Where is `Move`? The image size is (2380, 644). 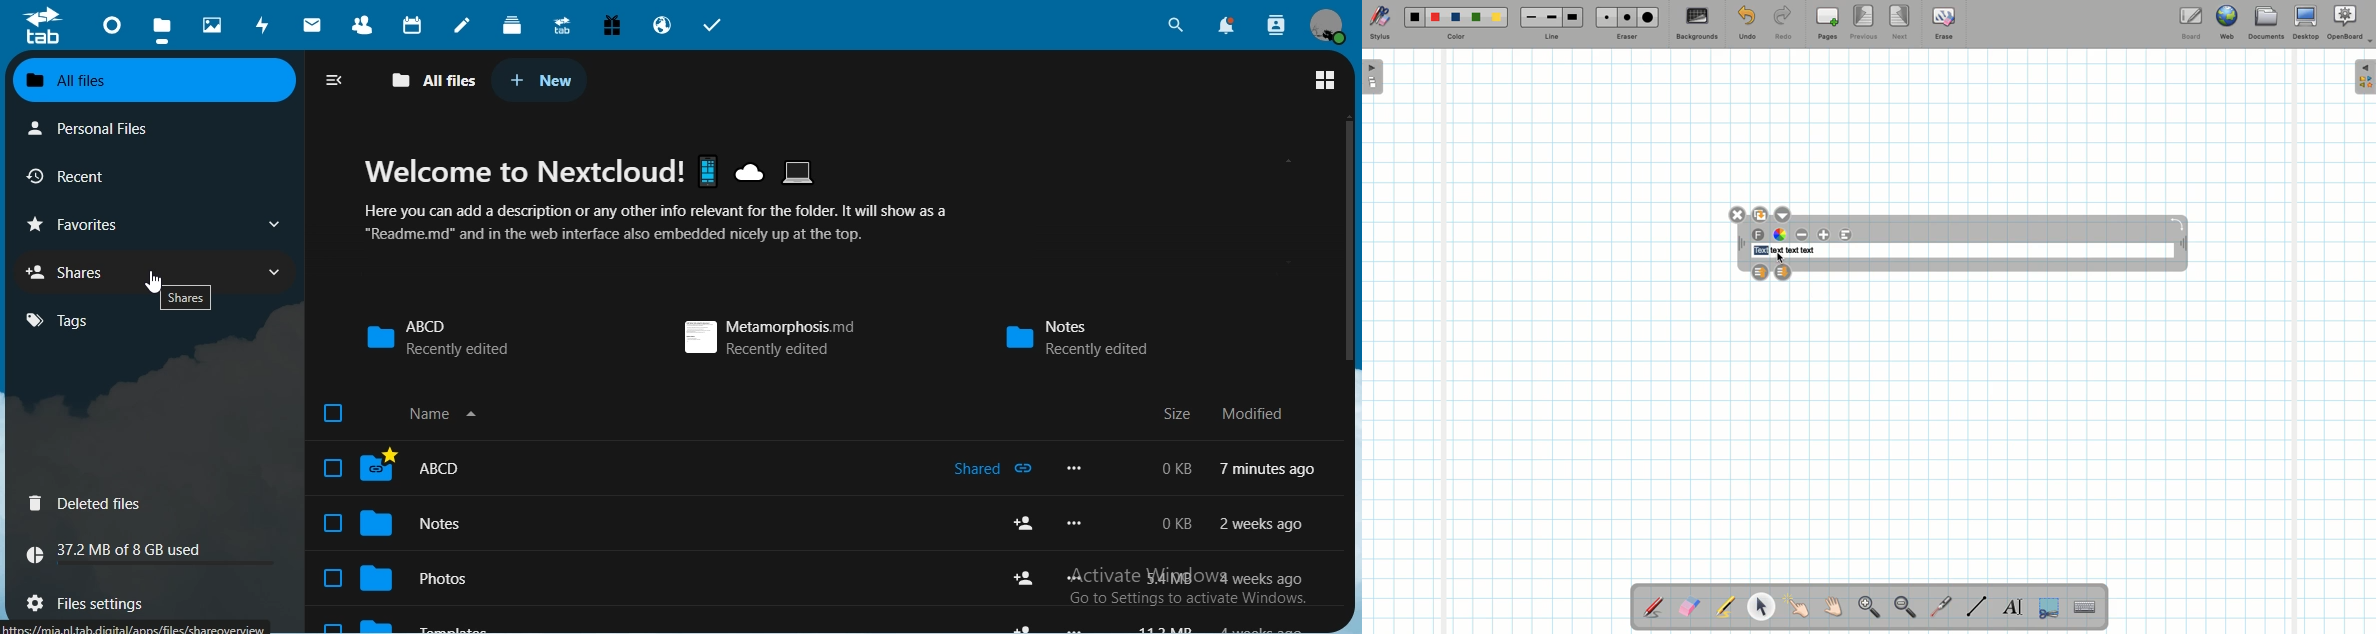
Move is located at coordinates (1742, 245).